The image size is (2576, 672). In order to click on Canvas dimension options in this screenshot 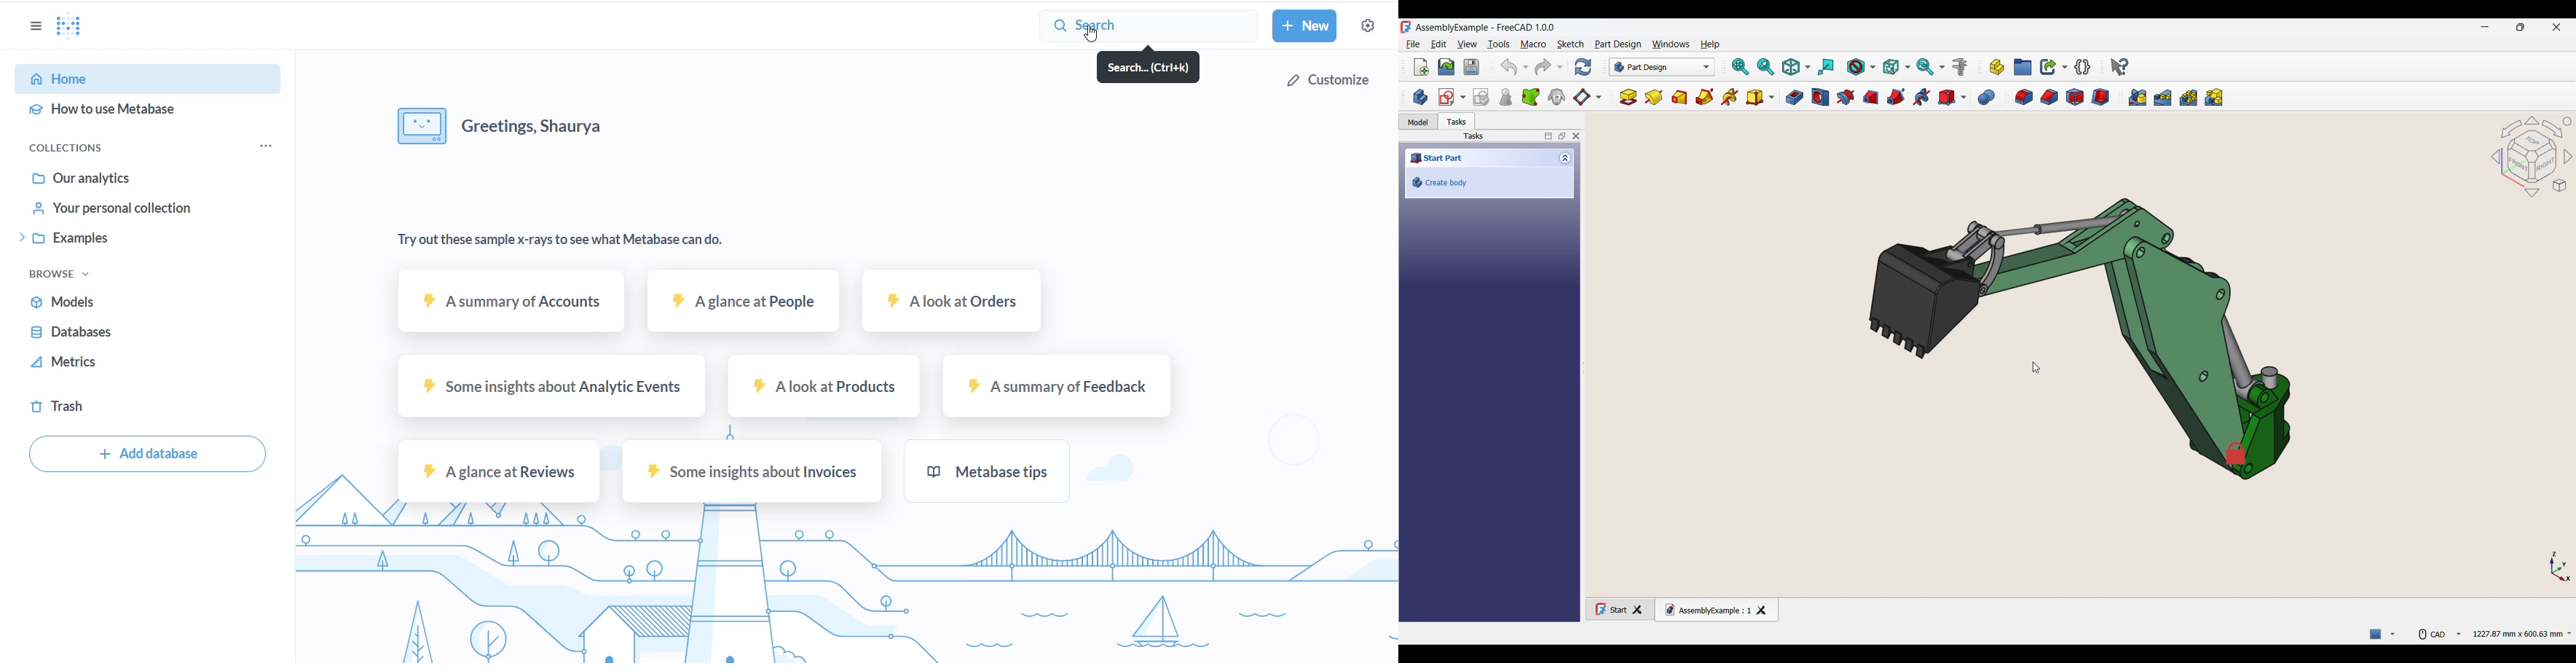, I will do `click(2522, 633)`.